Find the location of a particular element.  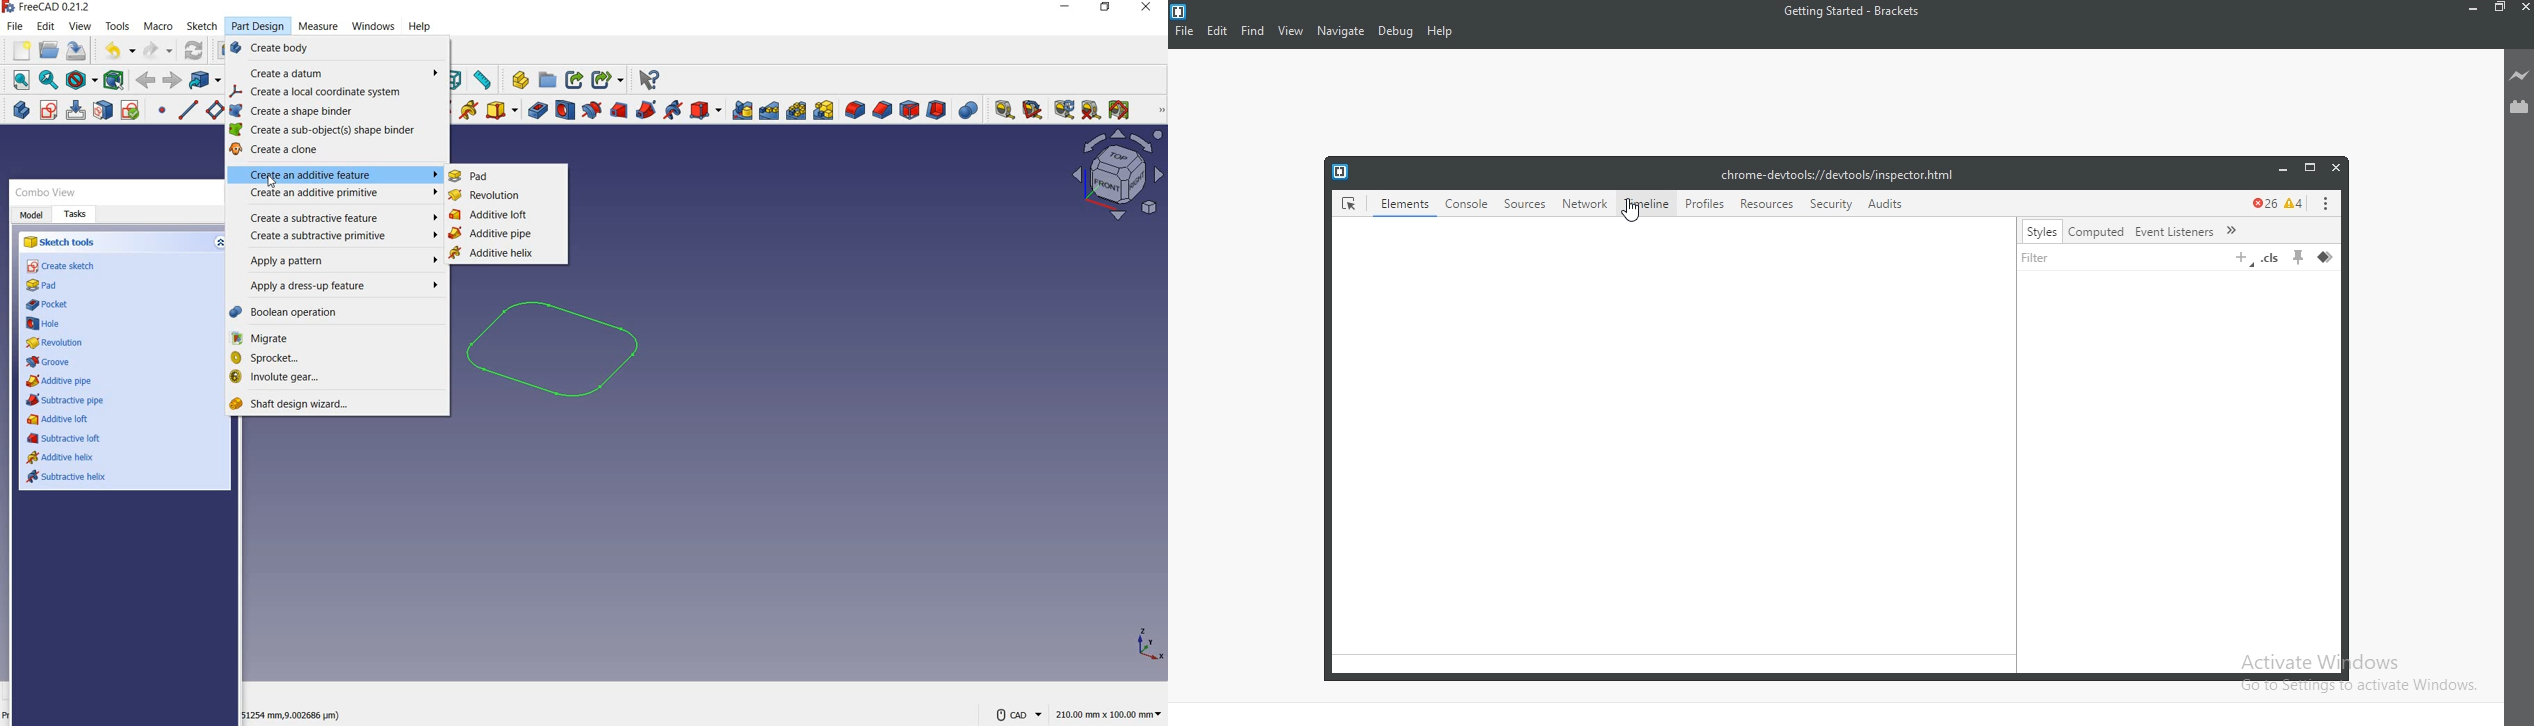

validate sketch is located at coordinates (131, 111).